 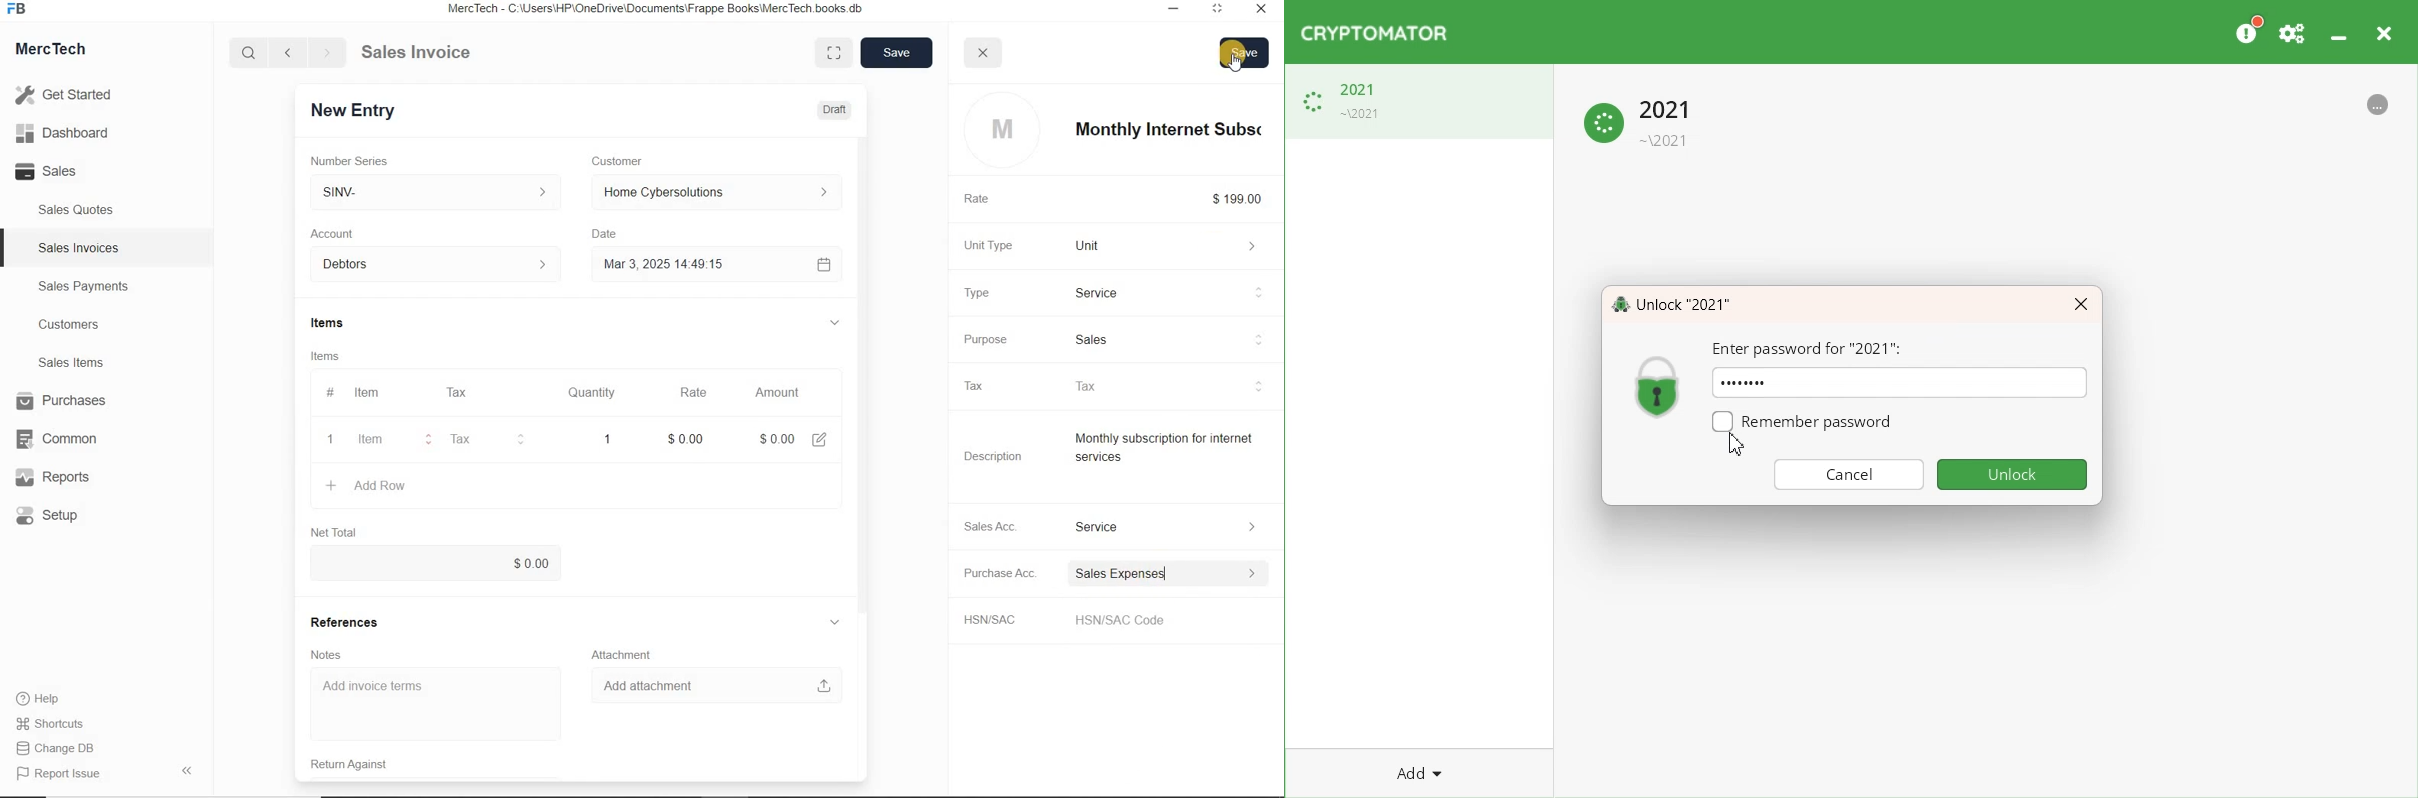 I want to click on Save, so click(x=1245, y=50).